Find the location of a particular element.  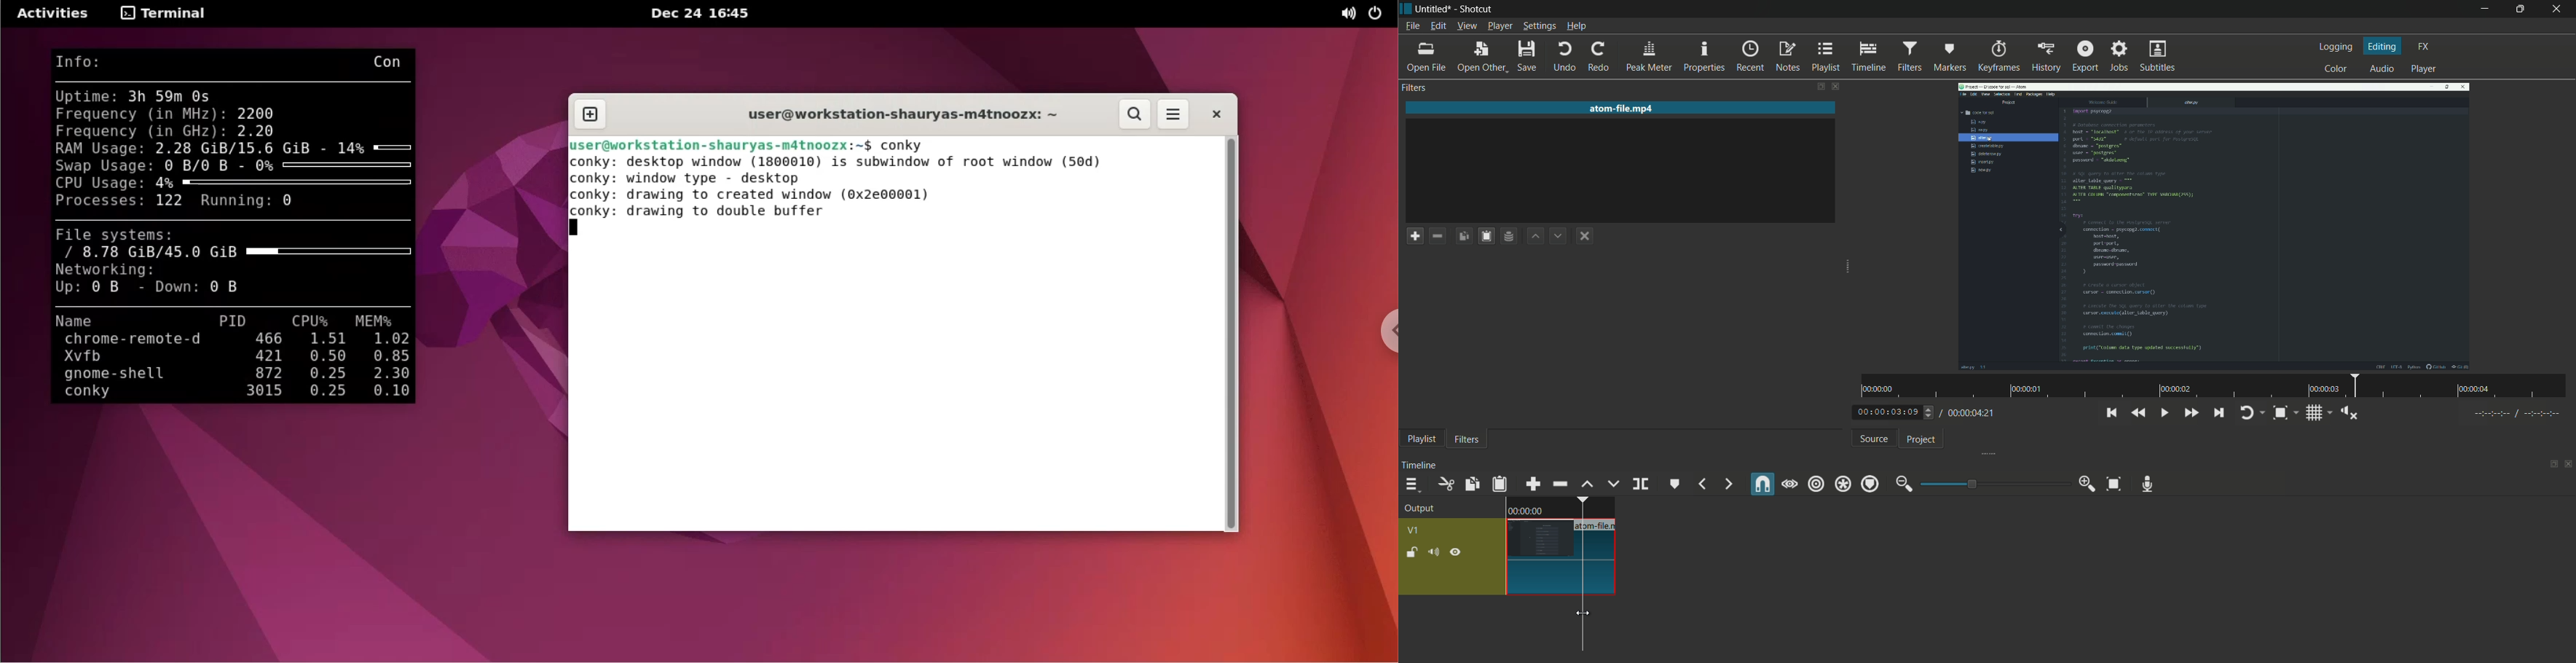

add a filter is located at coordinates (1416, 237).